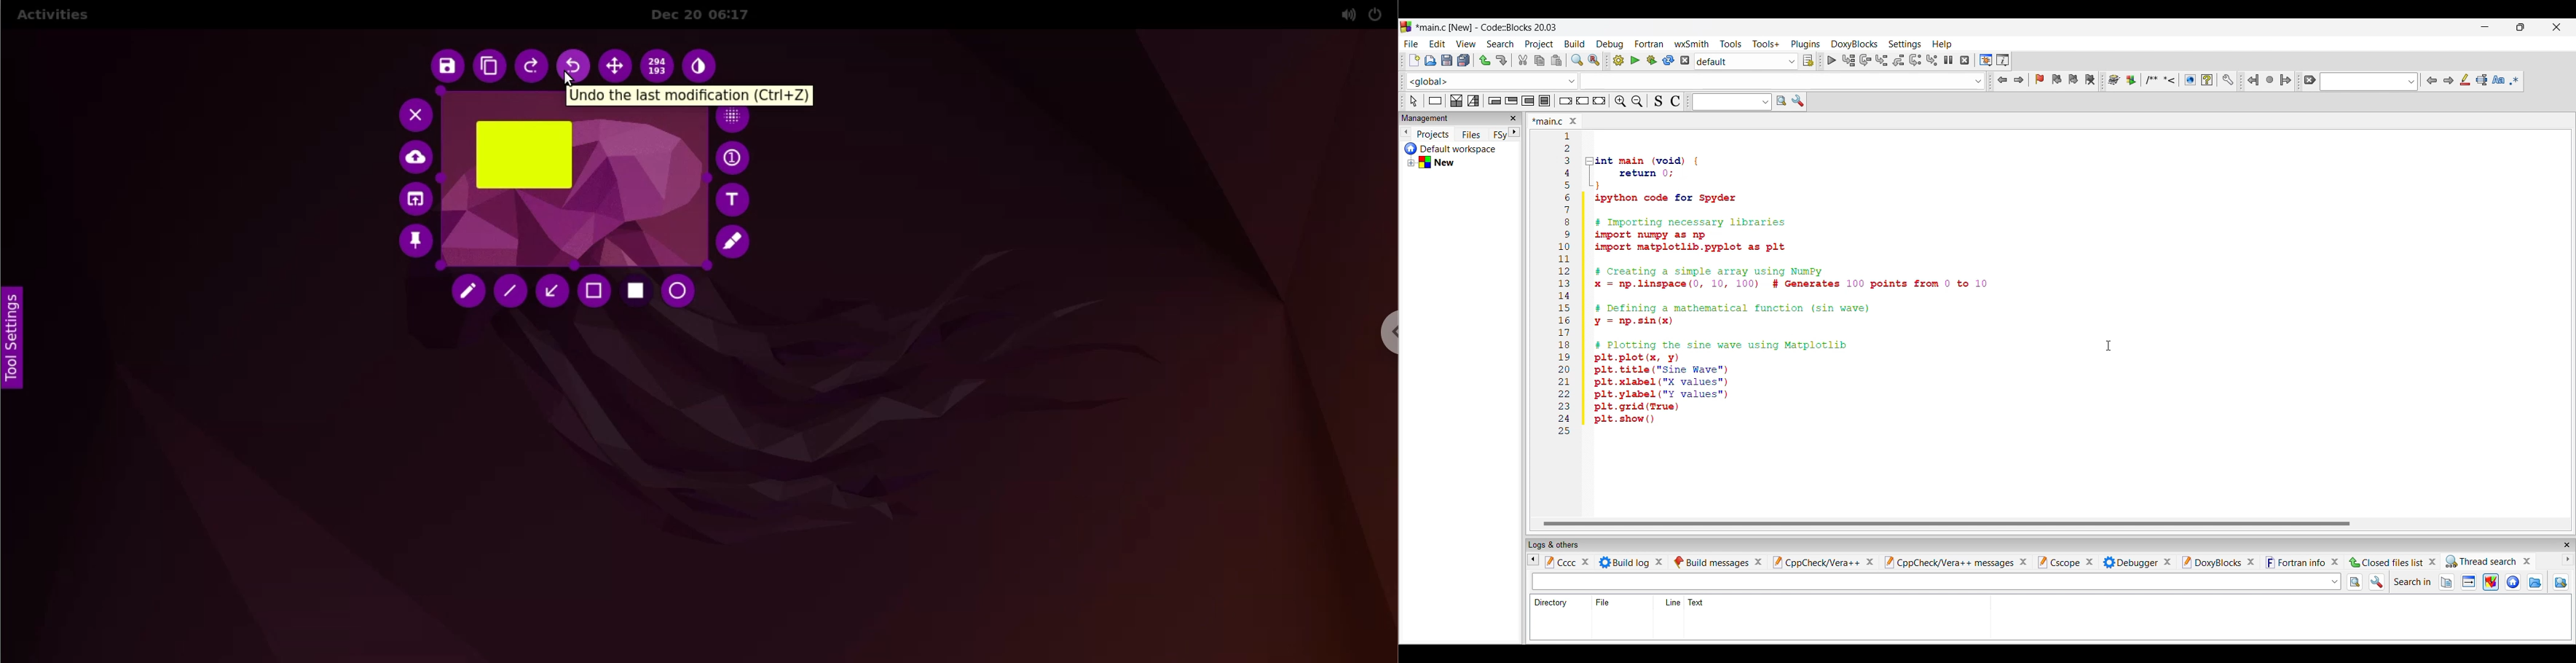  Describe the element at coordinates (1956, 560) in the screenshot. I see `` at that location.